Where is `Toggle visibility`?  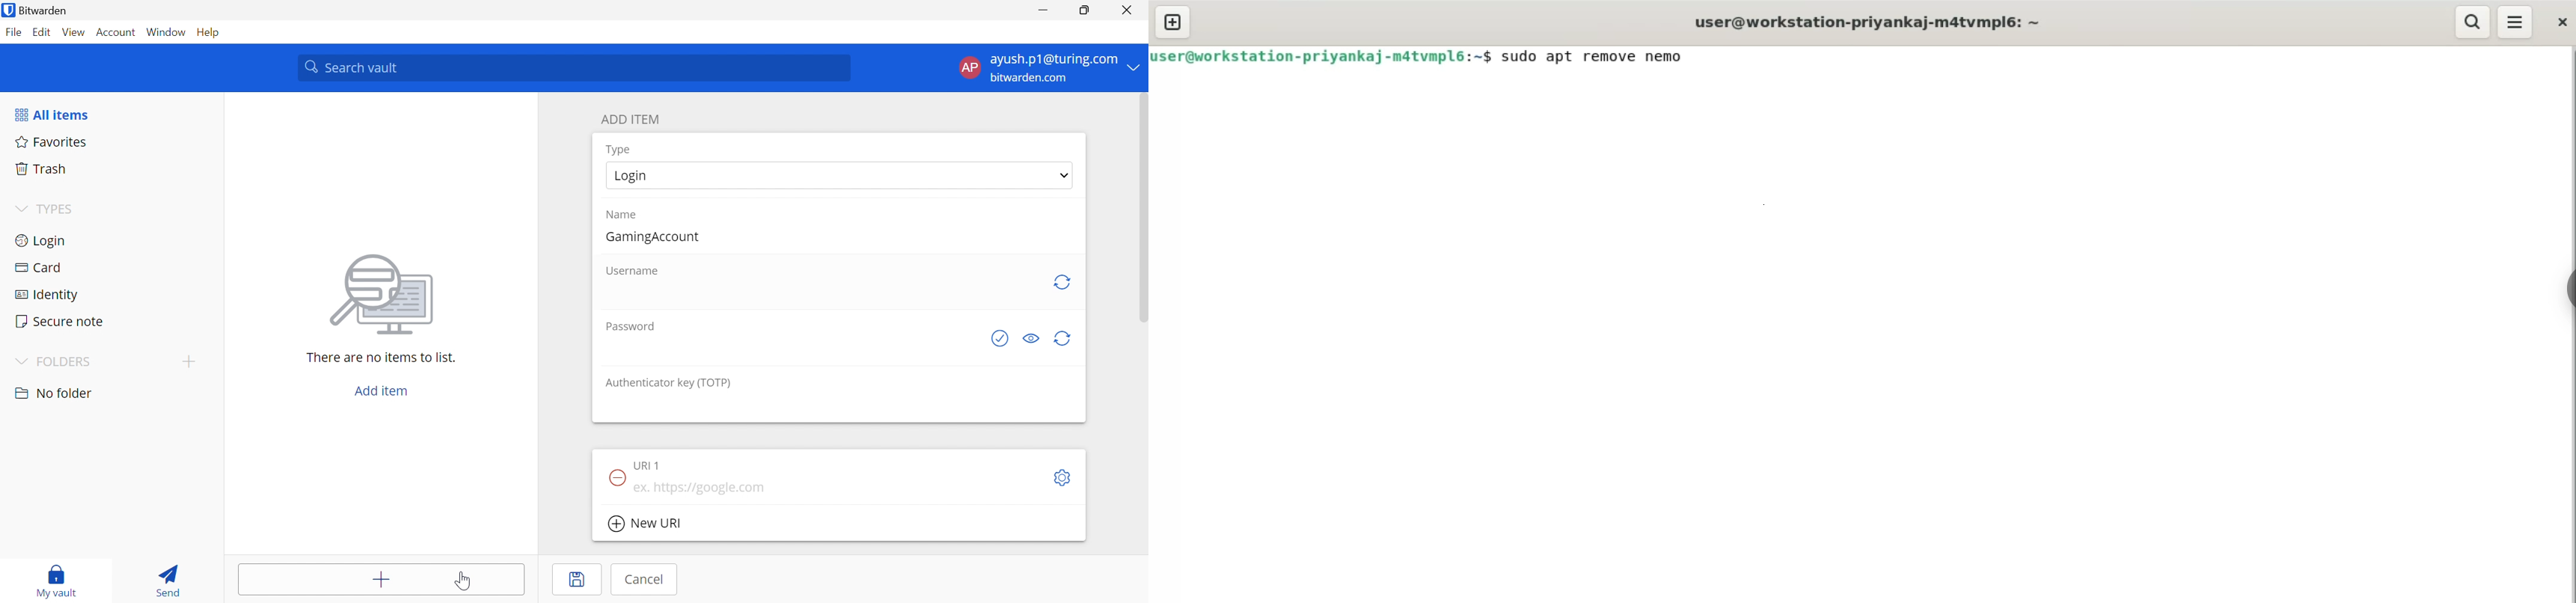 Toggle visibility is located at coordinates (1034, 338).